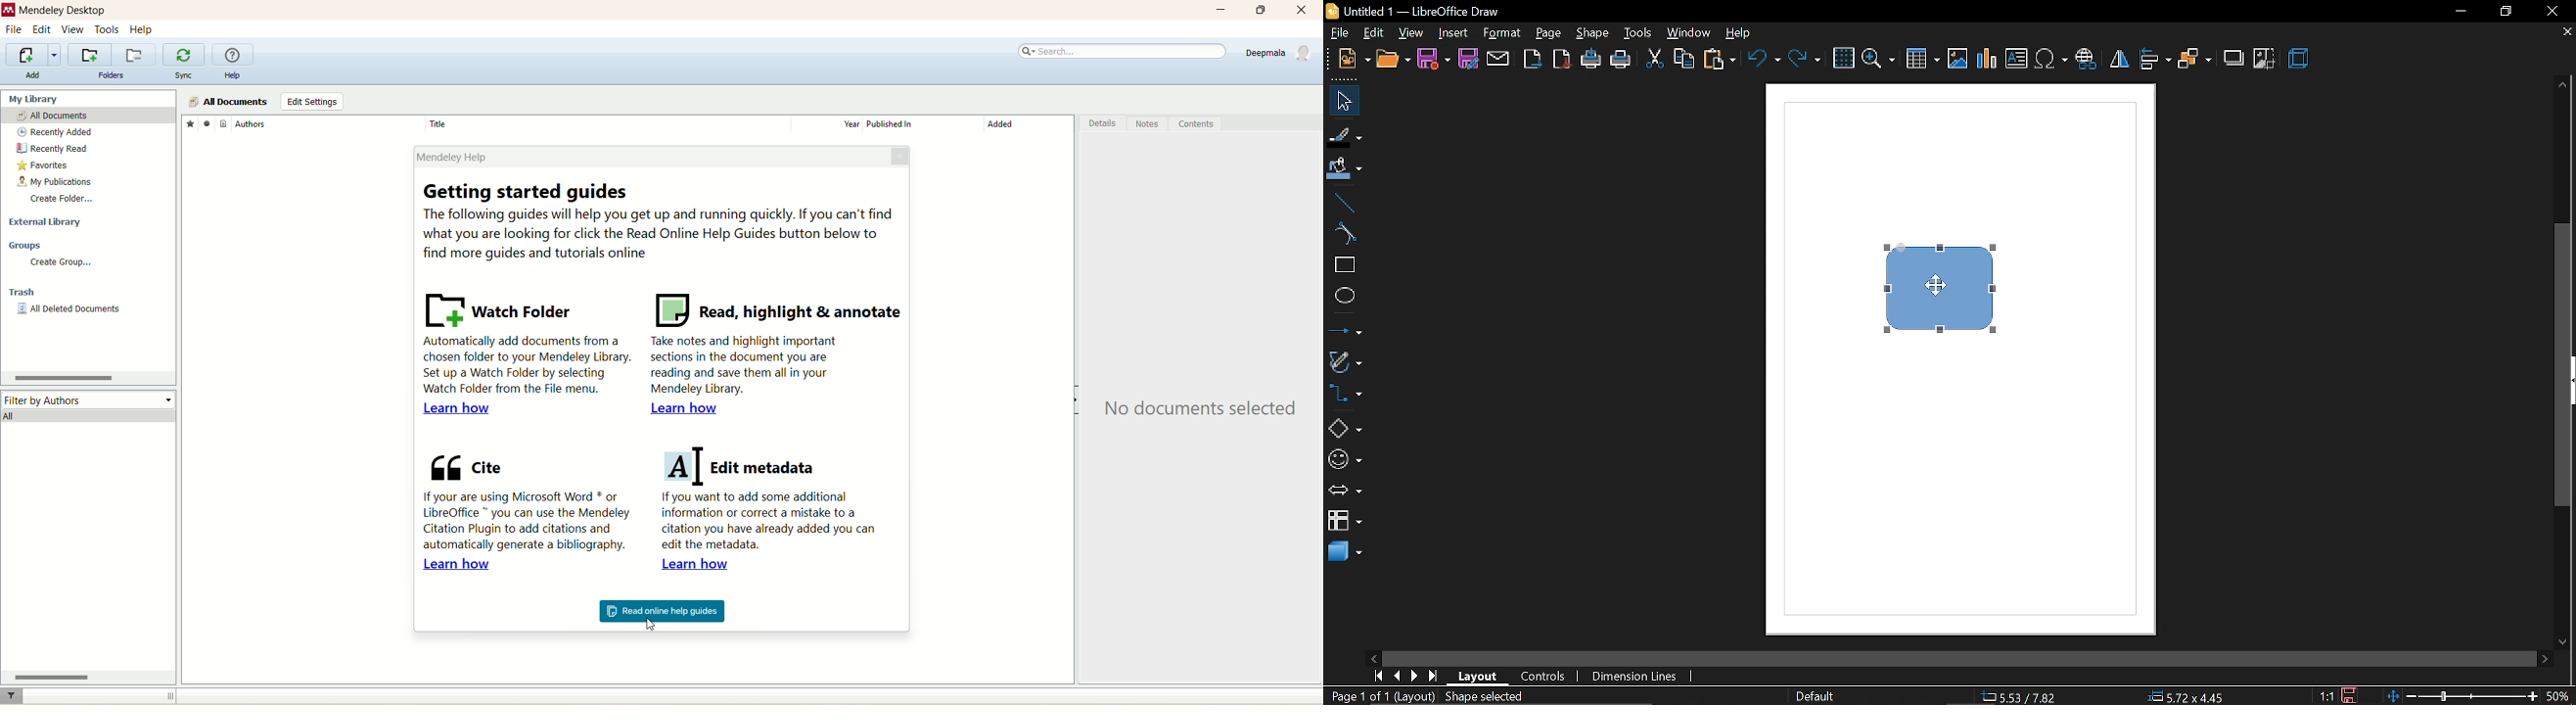  What do you see at coordinates (457, 565) in the screenshot?
I see `Learn how` at bounding box center [457, 565].